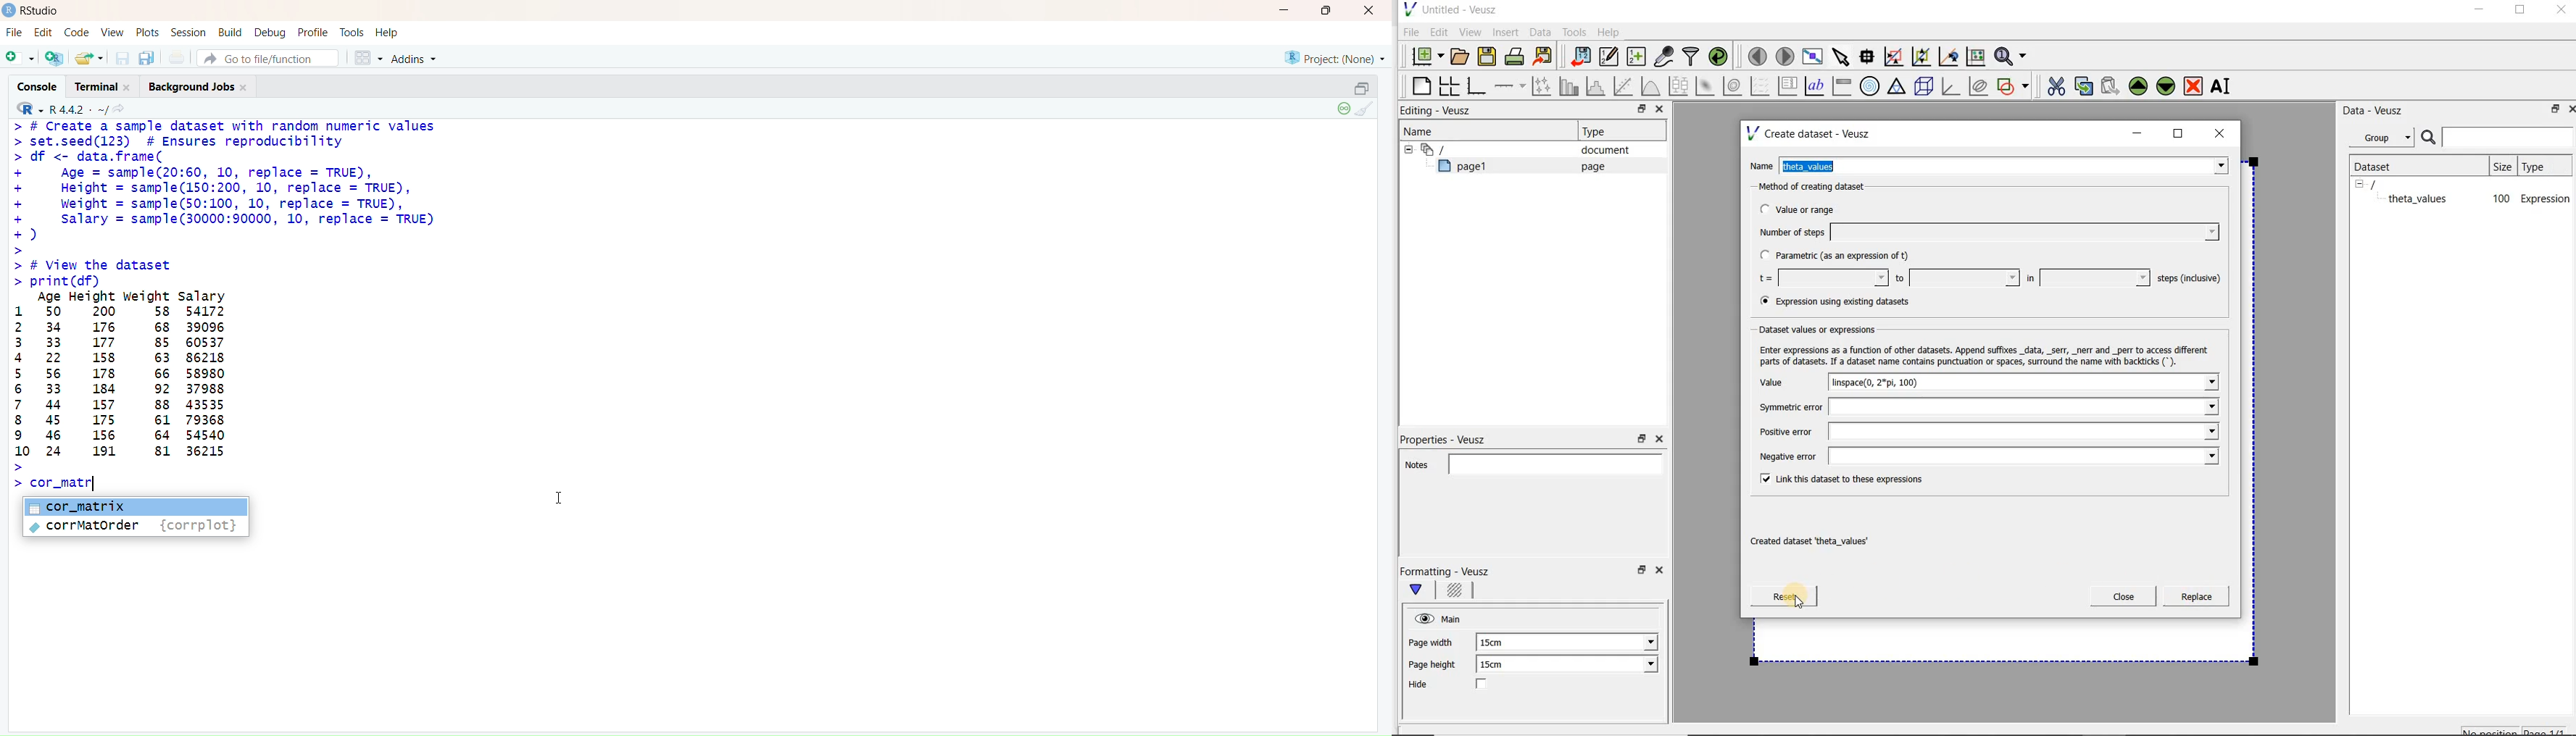  Describe the element at coordinates (314, 32) in the screenshot. I see `Profile` at that location.